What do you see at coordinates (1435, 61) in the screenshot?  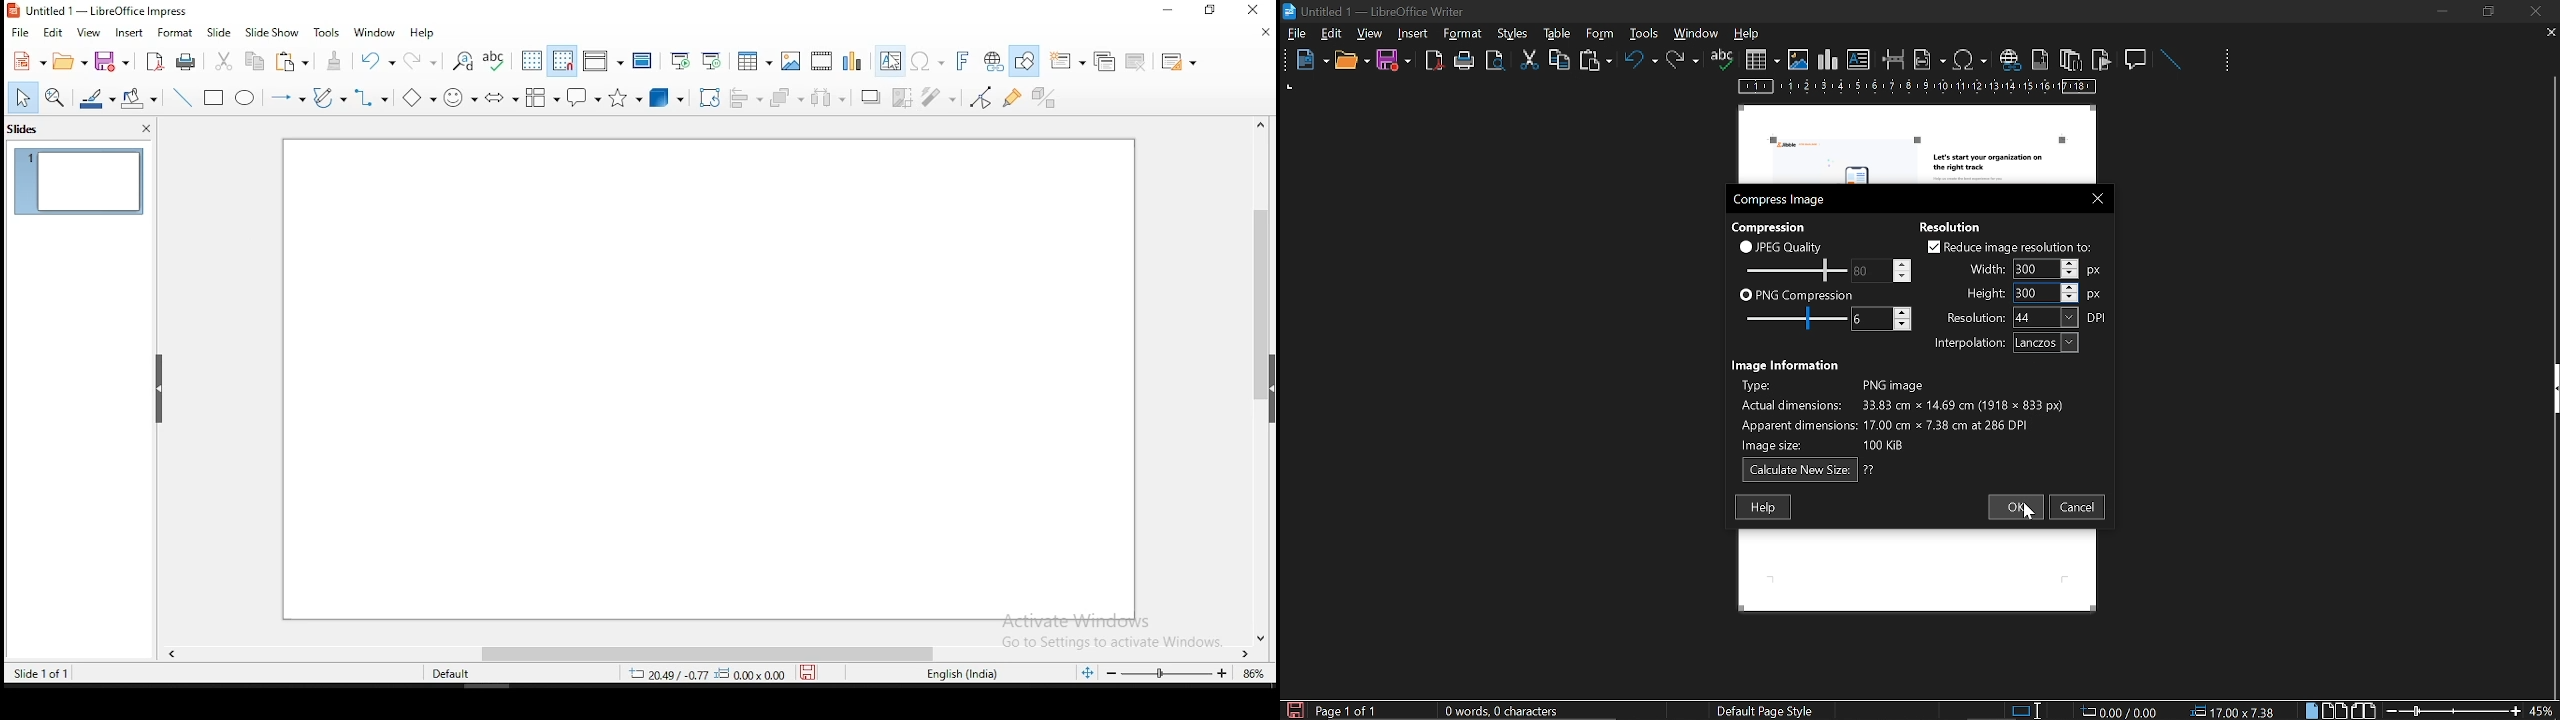 I see `export as pdf` at bounding box center [1435, 61].